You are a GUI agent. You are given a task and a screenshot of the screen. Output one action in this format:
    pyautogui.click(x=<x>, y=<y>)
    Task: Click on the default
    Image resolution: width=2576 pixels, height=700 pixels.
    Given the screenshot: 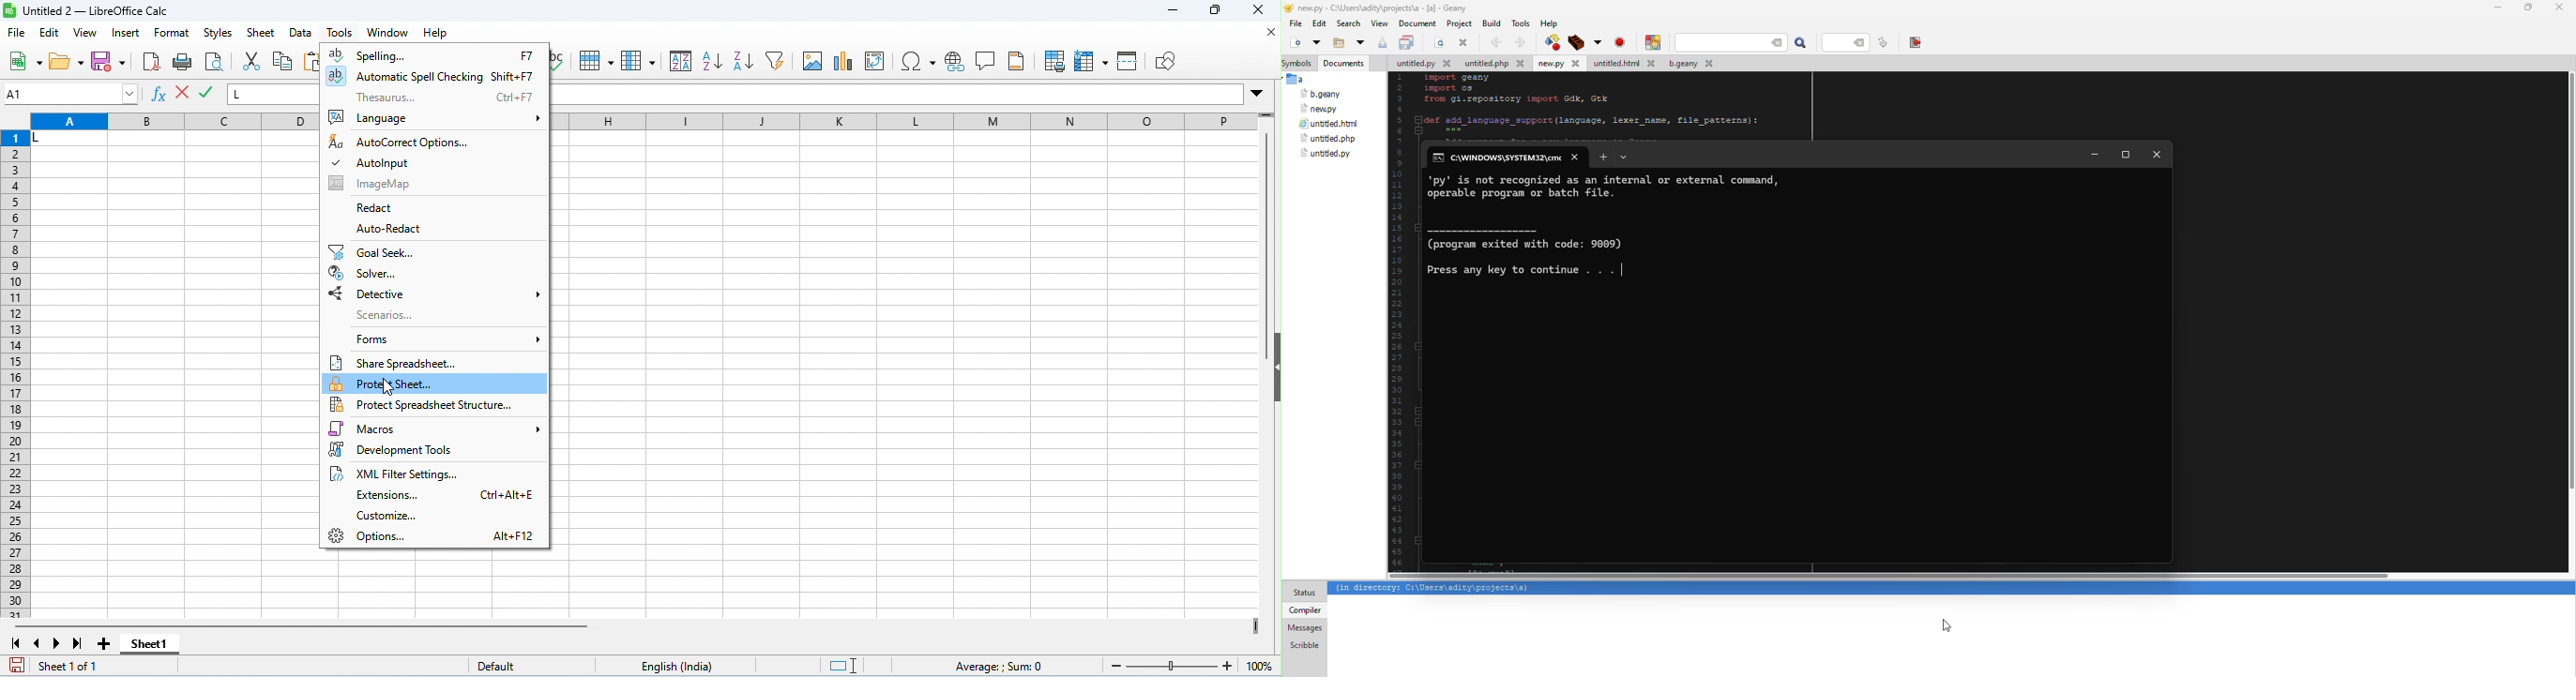 What is the action you would take?
    pyautogui.click(x=506, y=667)
    